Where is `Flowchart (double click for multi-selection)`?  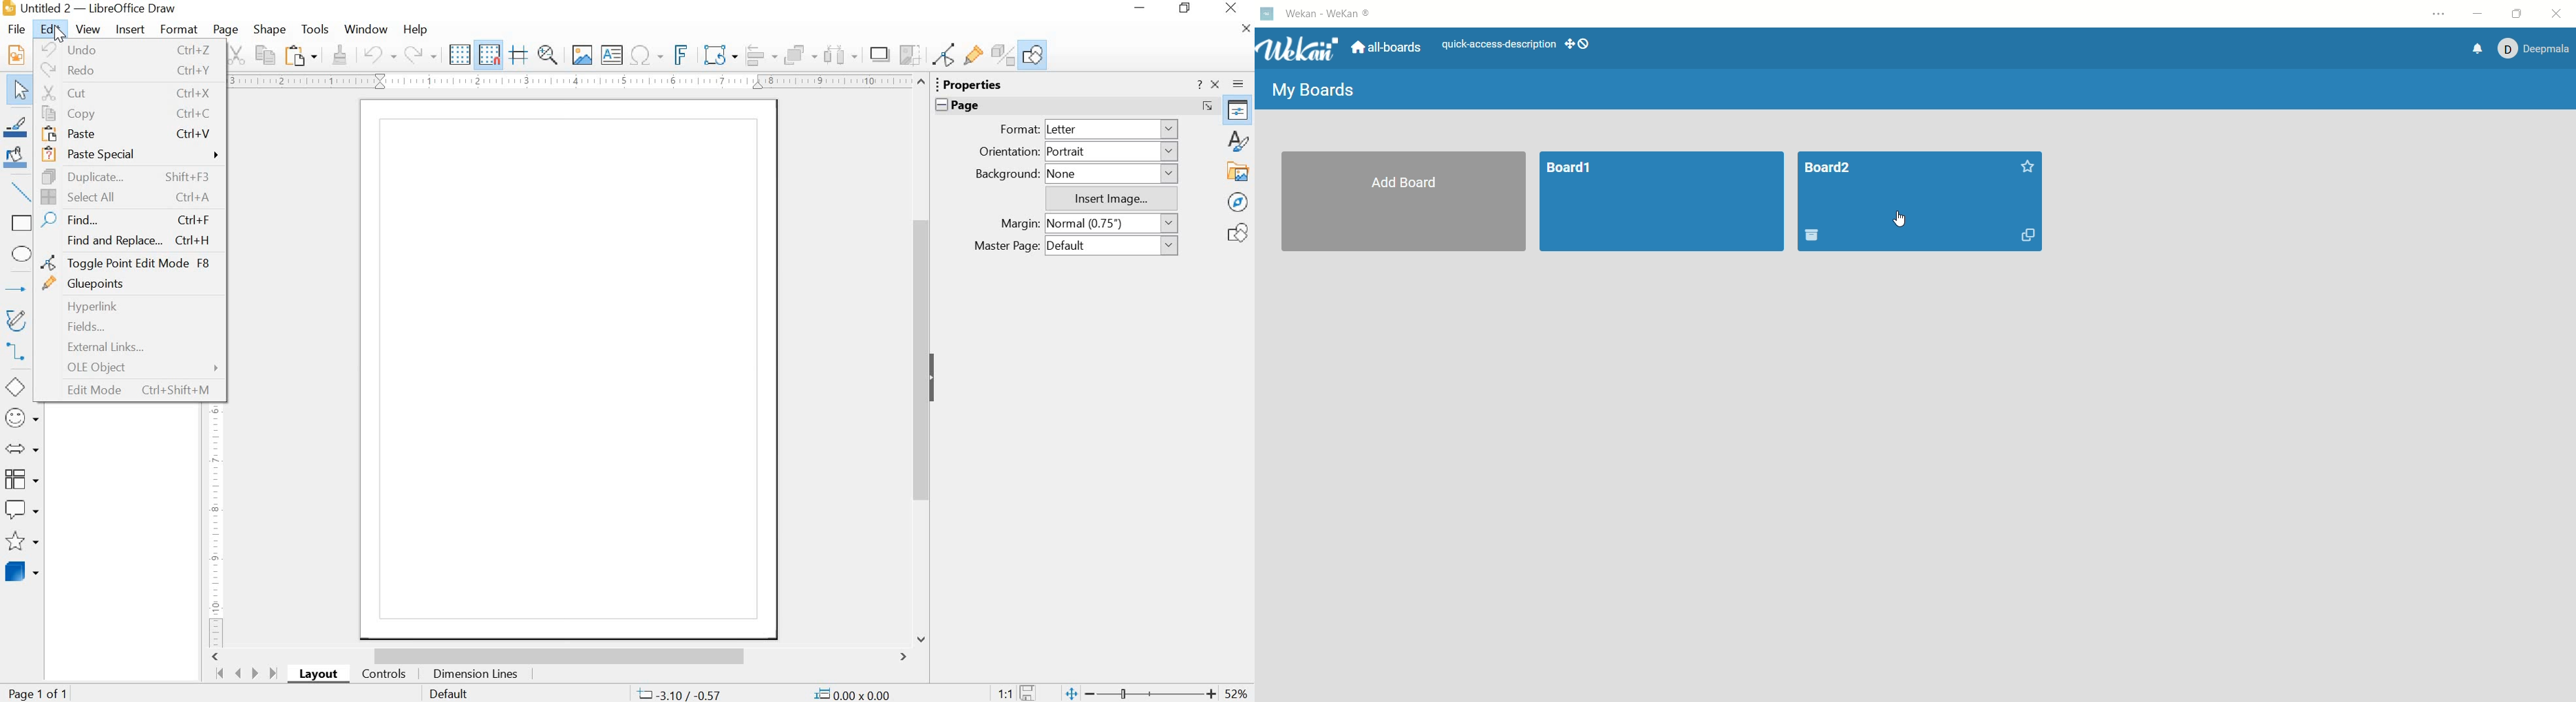
Flowchart (double click for multi-selection) is located at coordinates (22, 478).